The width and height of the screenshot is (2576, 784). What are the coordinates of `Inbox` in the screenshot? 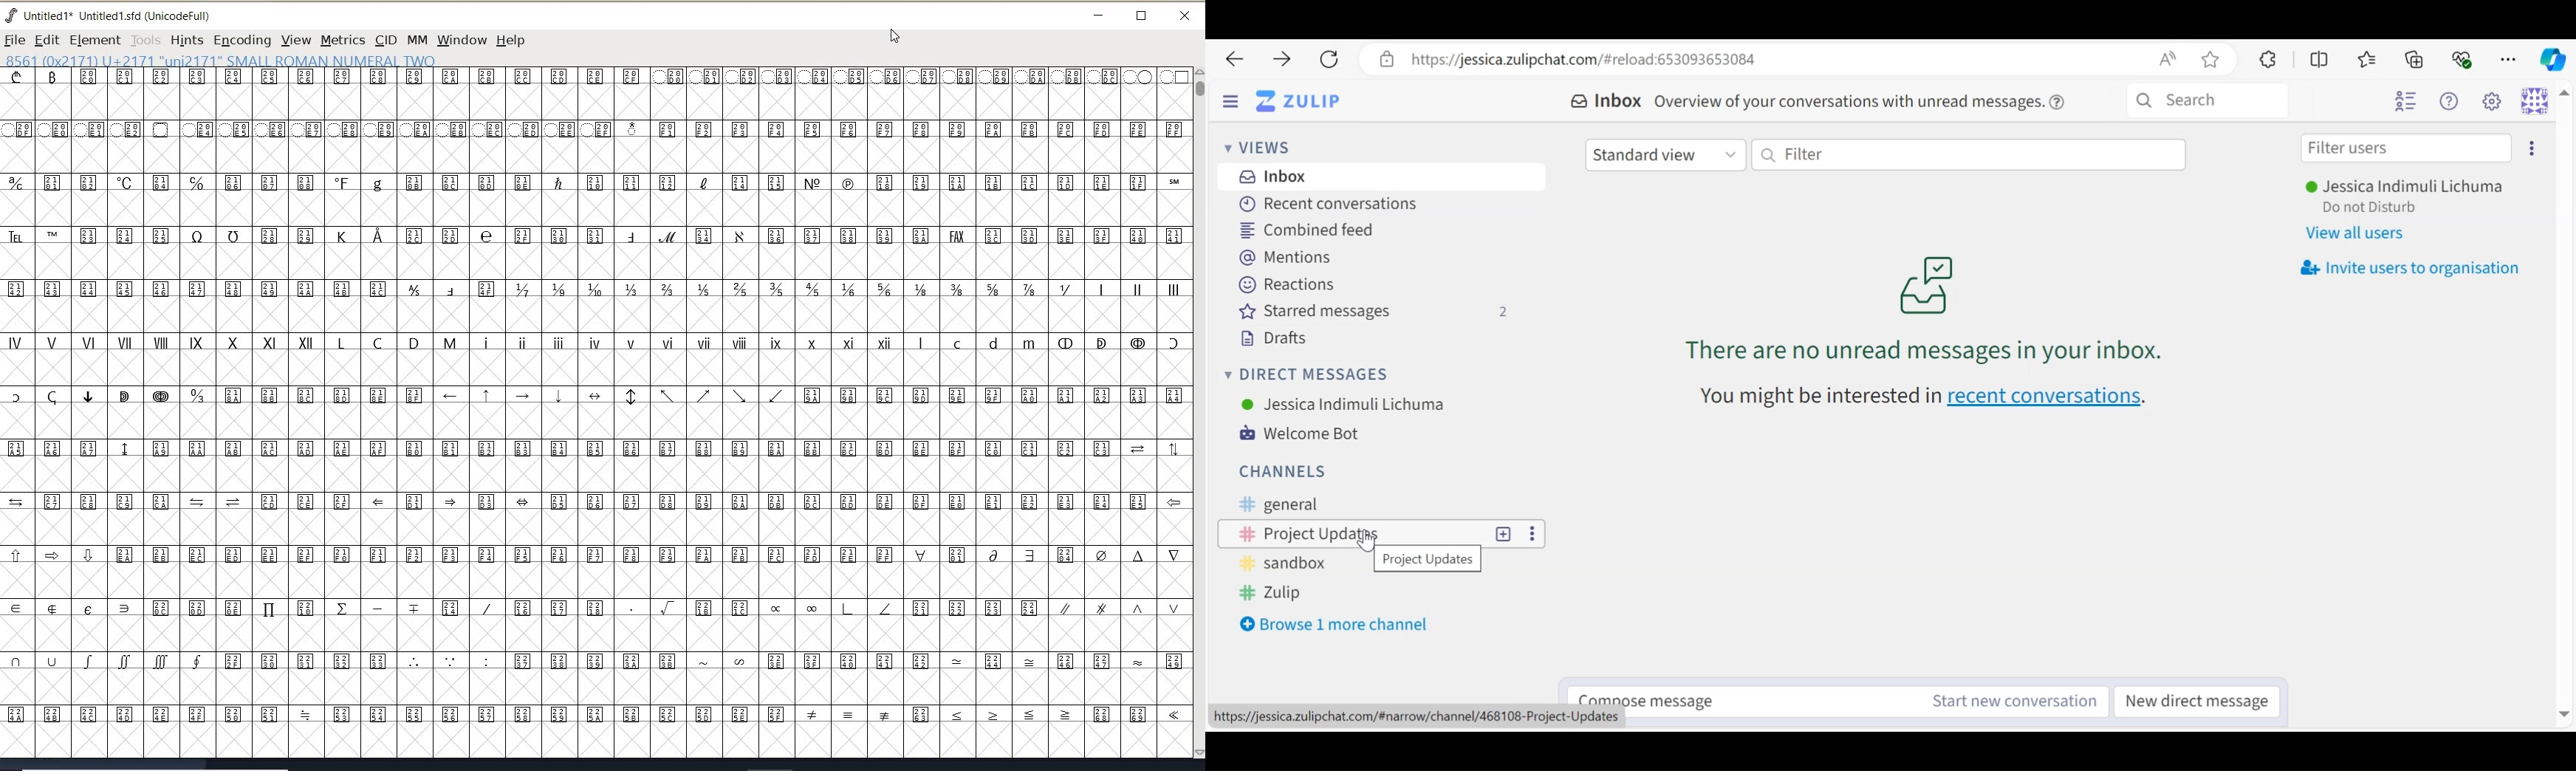 It's located at (1272, 176).